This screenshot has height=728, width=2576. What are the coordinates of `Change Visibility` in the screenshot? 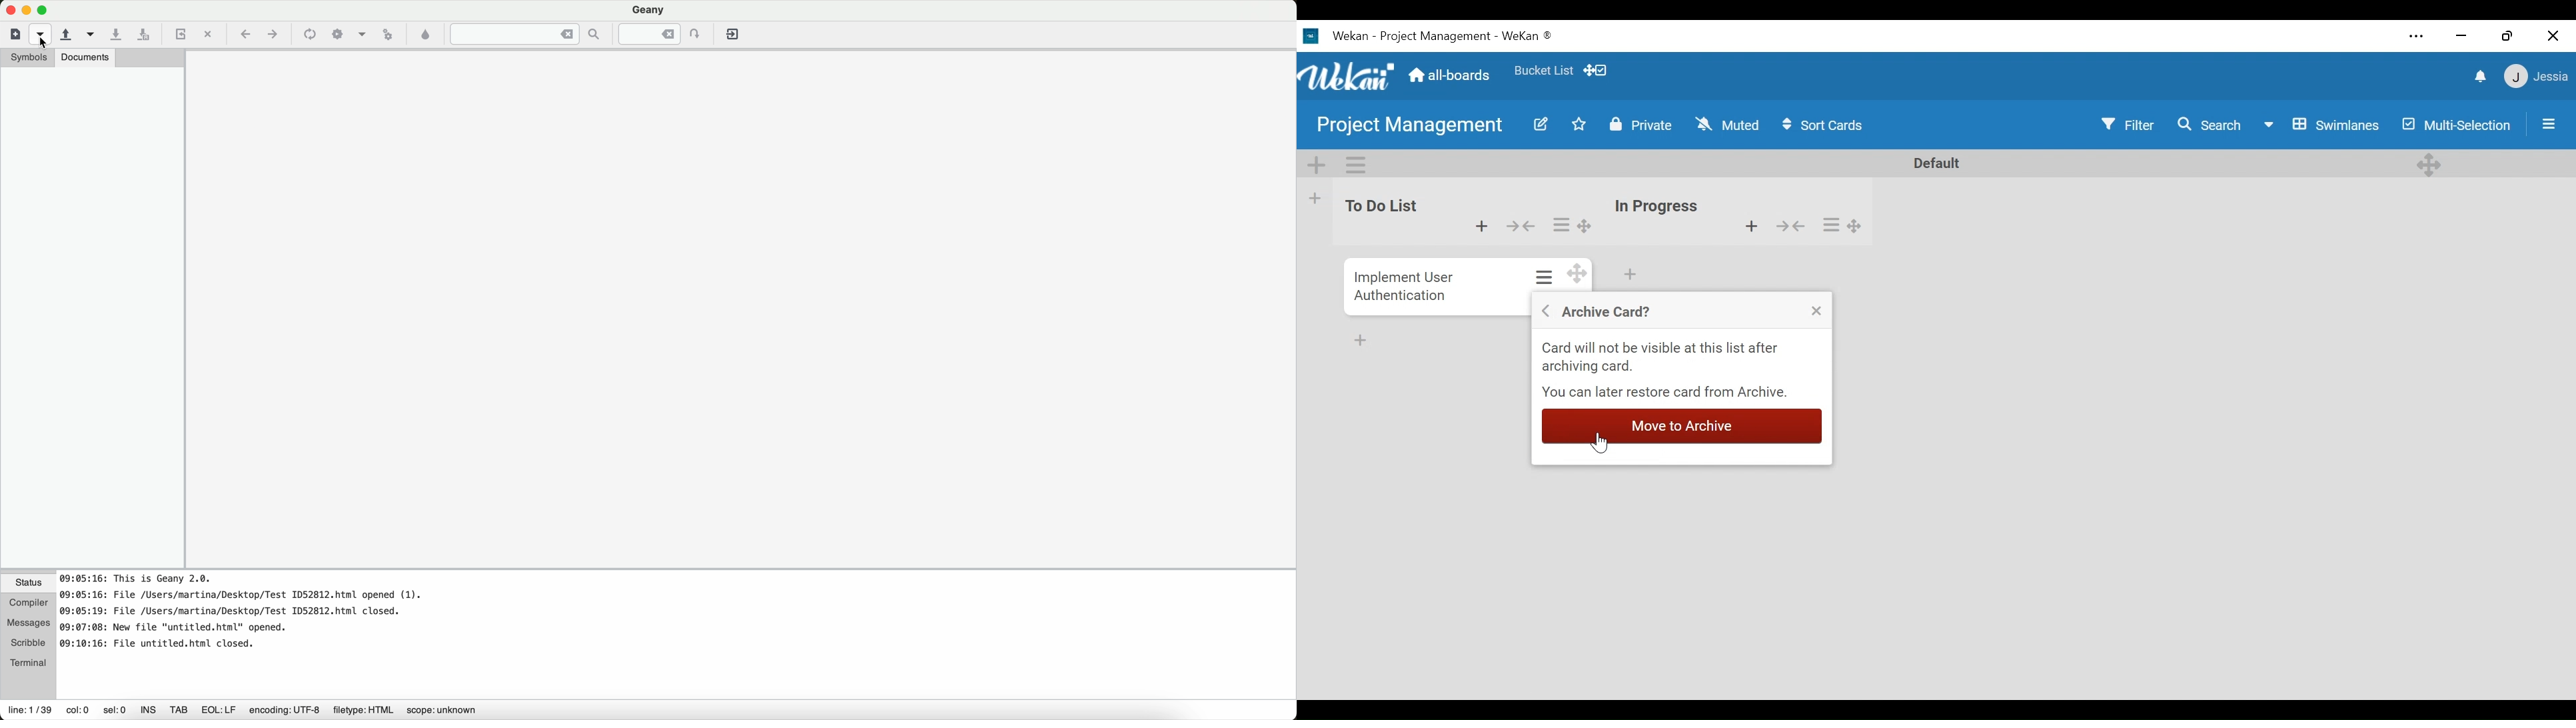 It's located at (1640, 125).